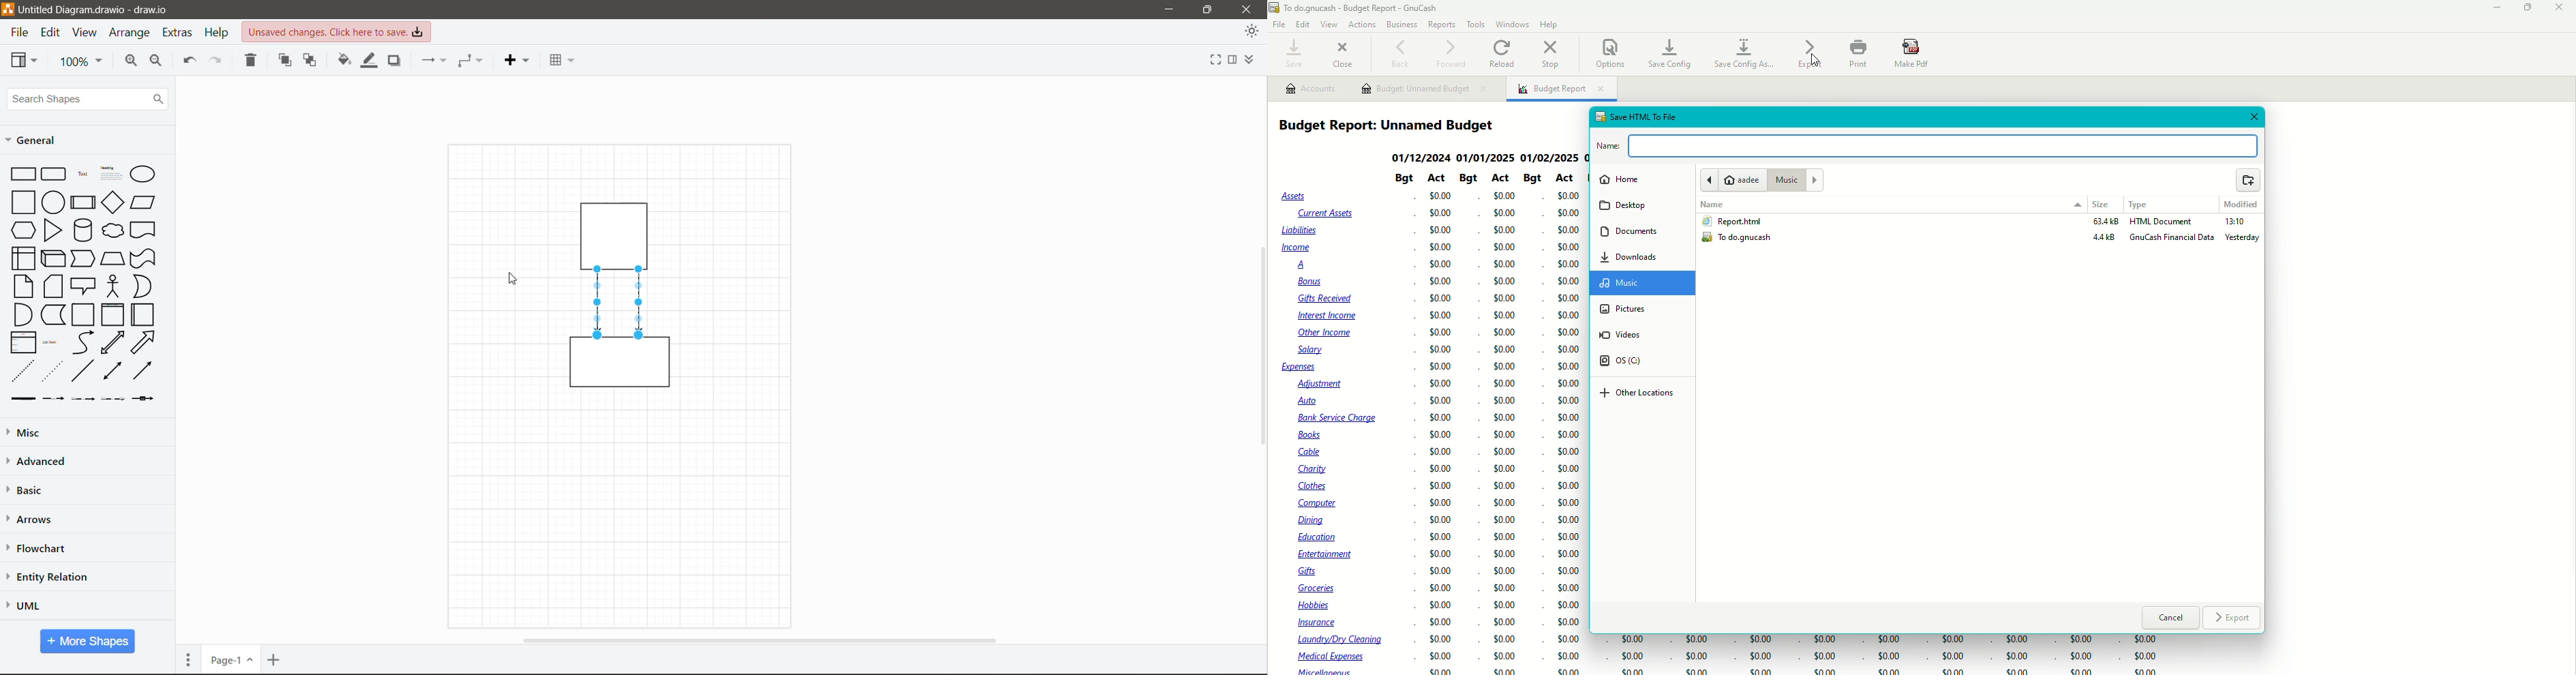 This screenshot has height=700, width=2576. Describe the element at coordinates (129, 62) in the screenshot. I see `Zoom In` at that location.